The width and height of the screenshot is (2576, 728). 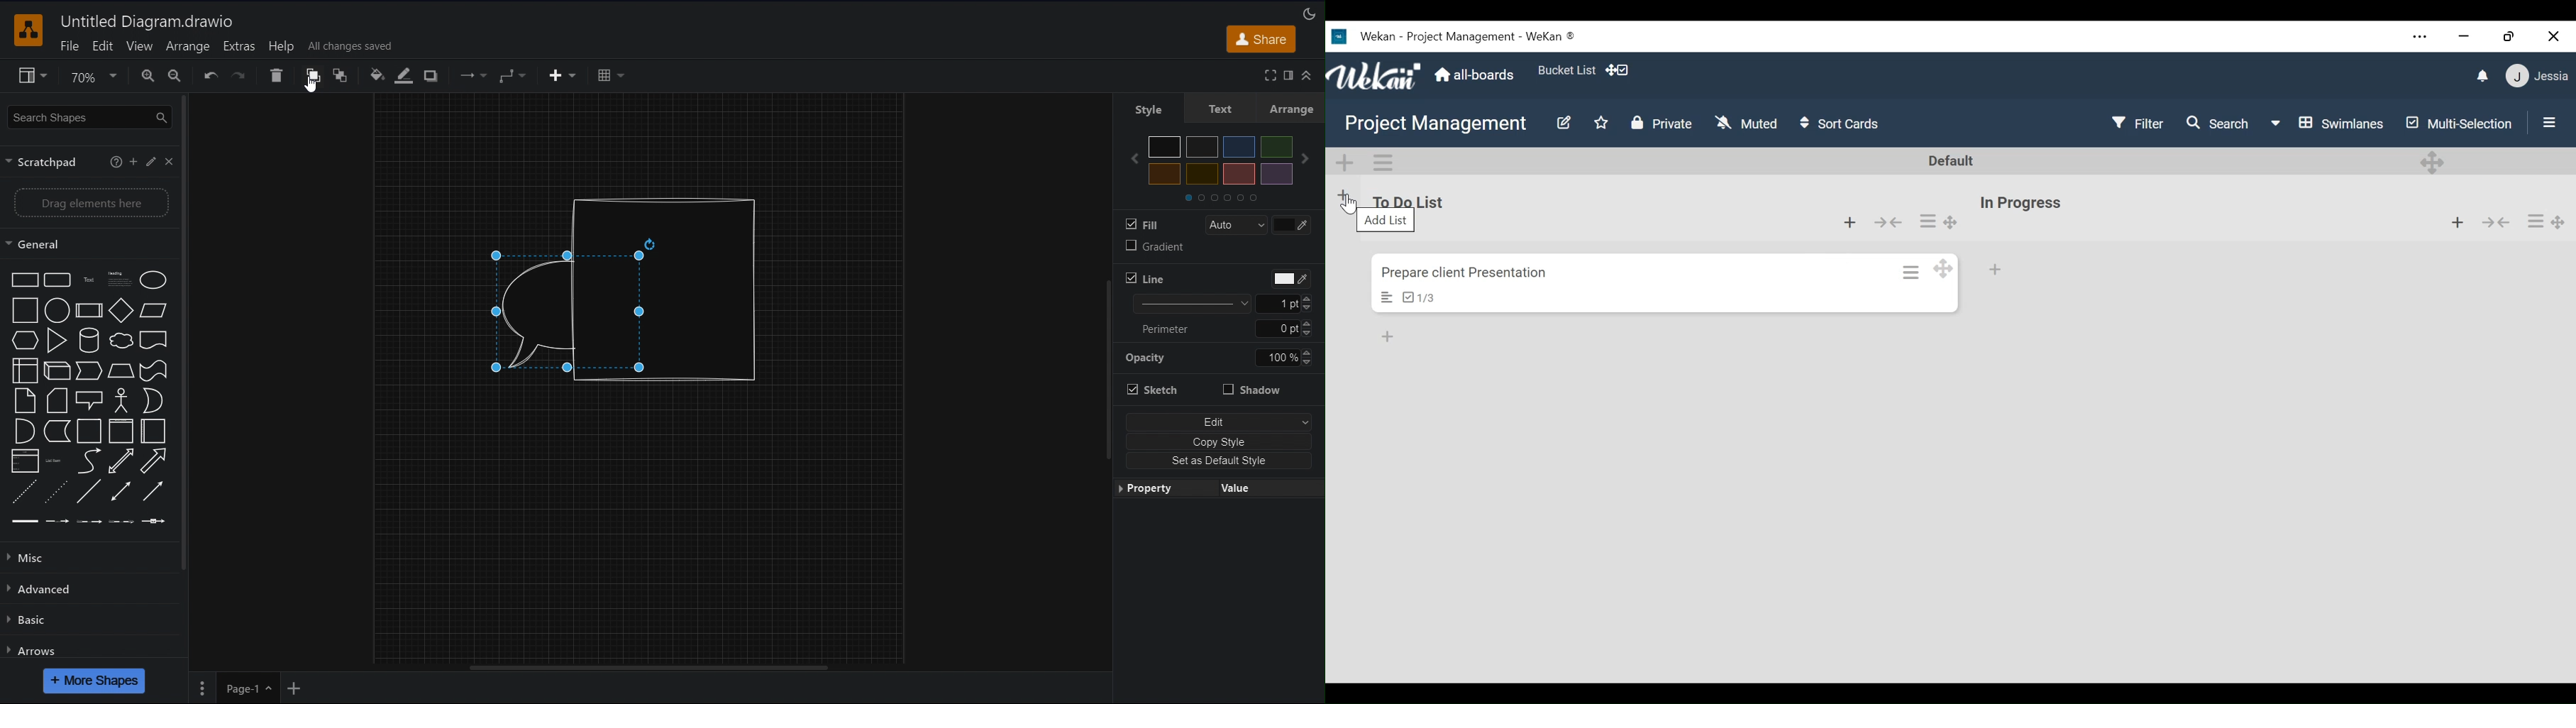 What do you see at coordinates (1948, 160) in the screenshot?
I see `Default` at bounding box center [1948, 160].